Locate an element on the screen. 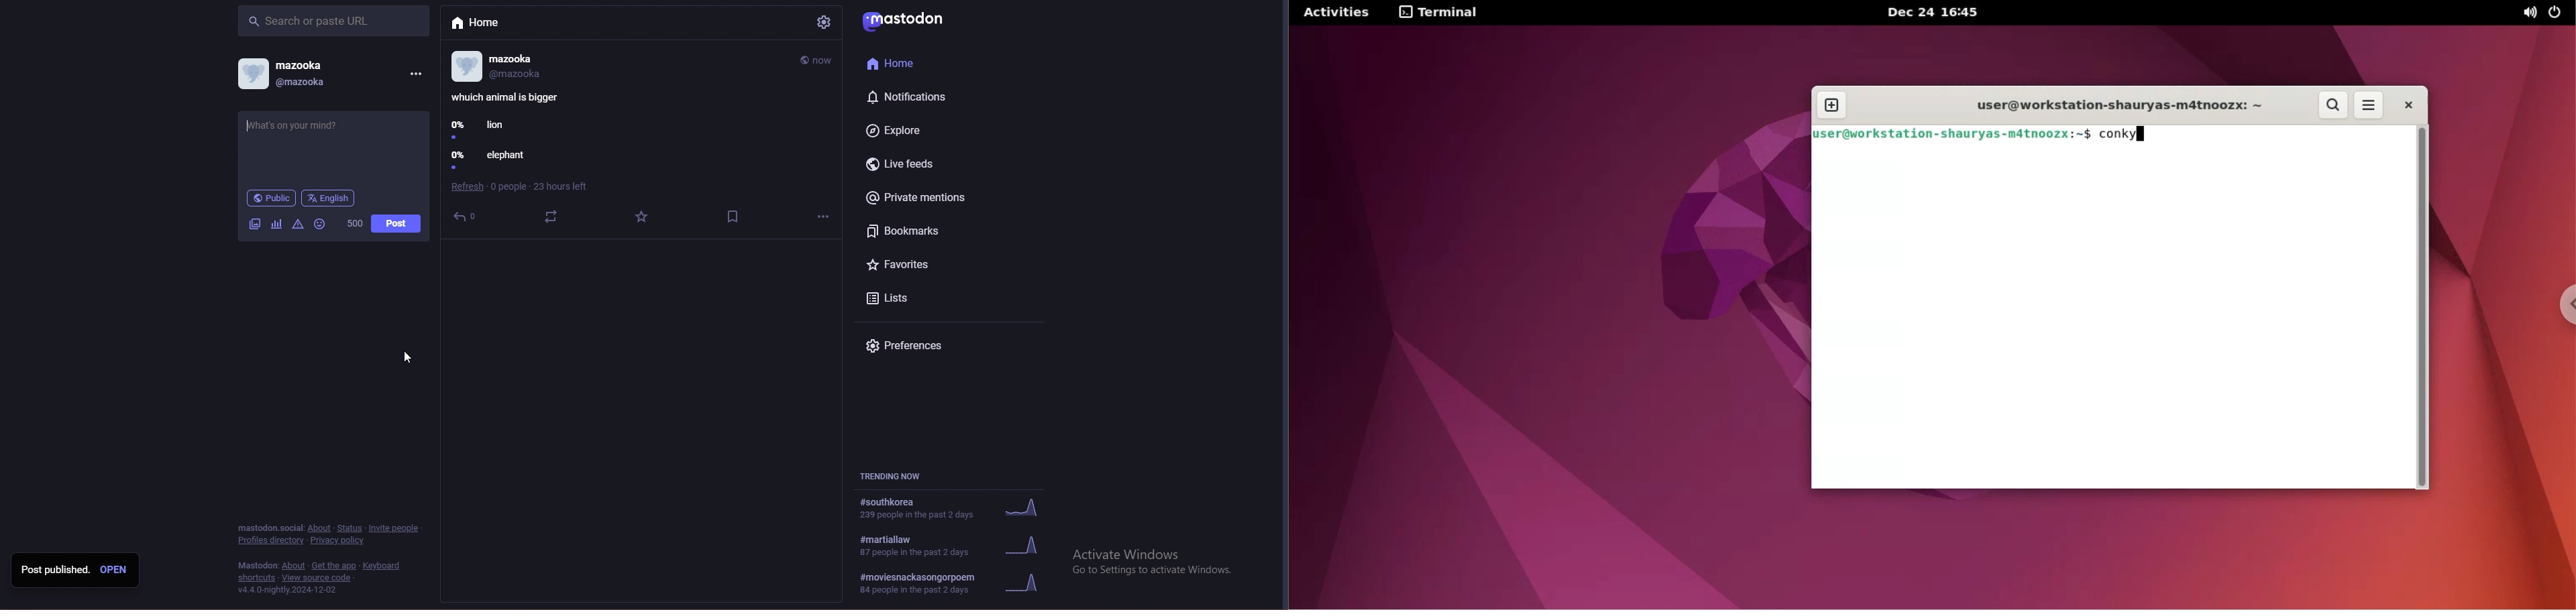 The height and width of the screenshot is (616, 2576). 0%   lion is located at coordinates (483, 127).